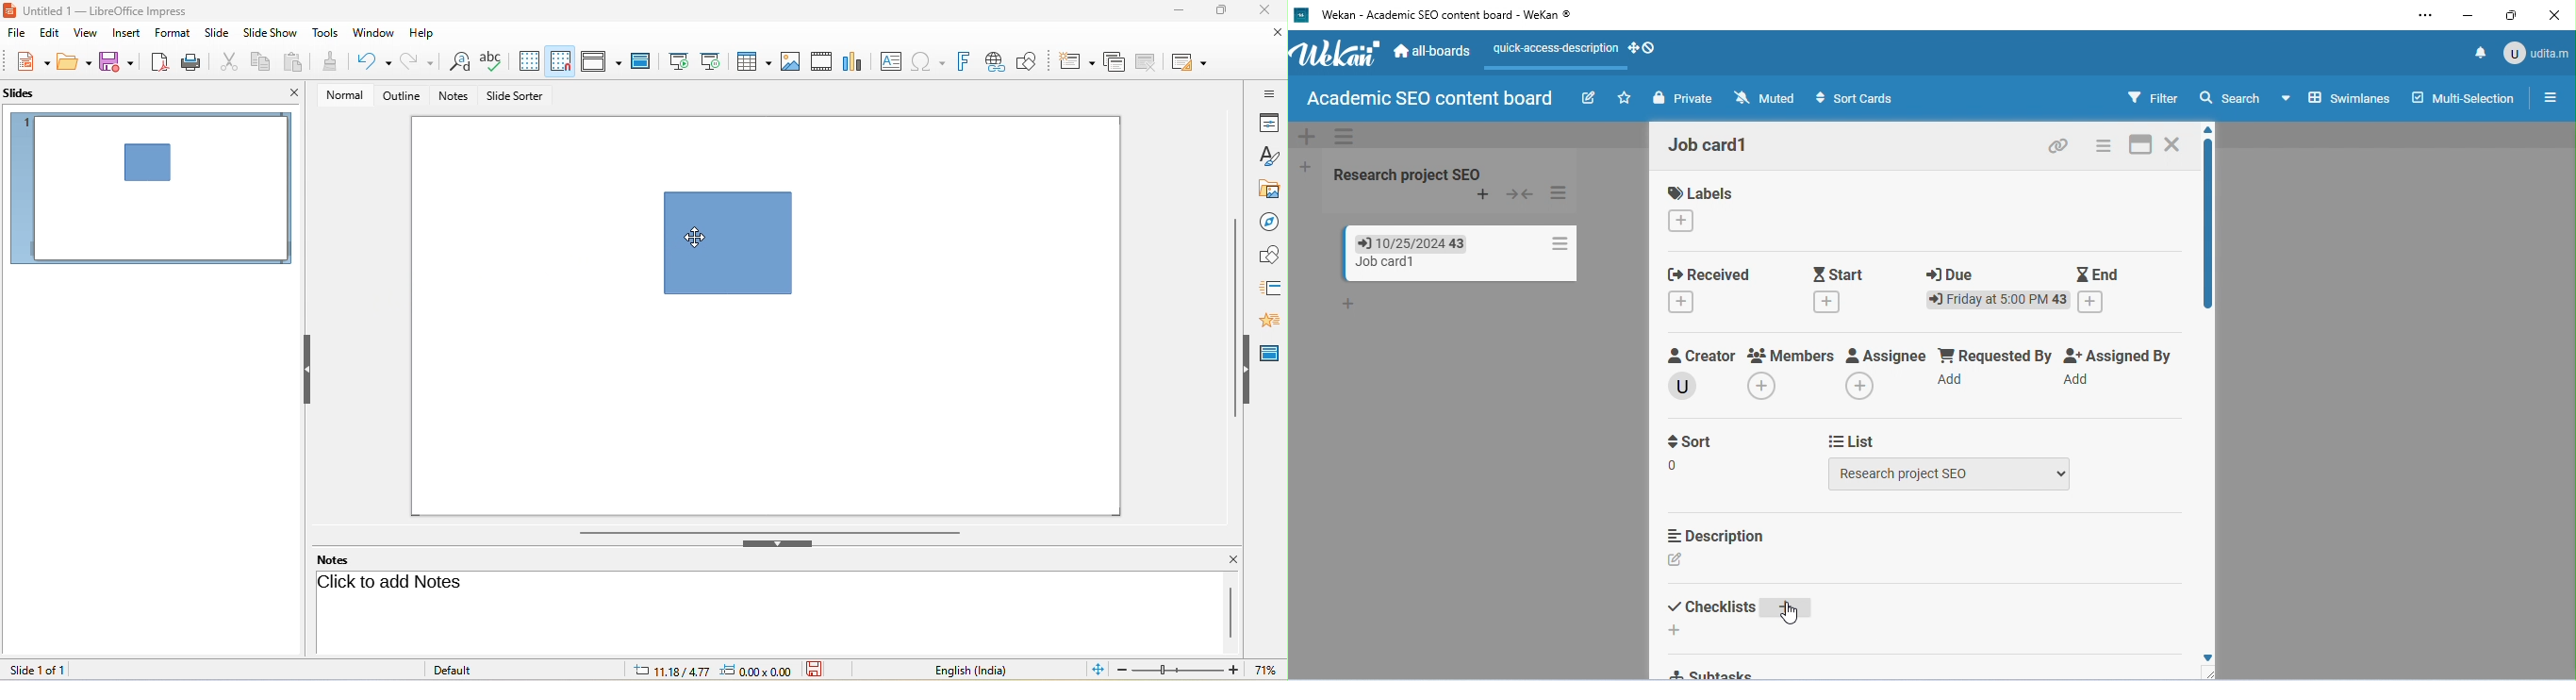 This screenshot has height=700, width=2576. I want to click on close, so click(1269, 12).